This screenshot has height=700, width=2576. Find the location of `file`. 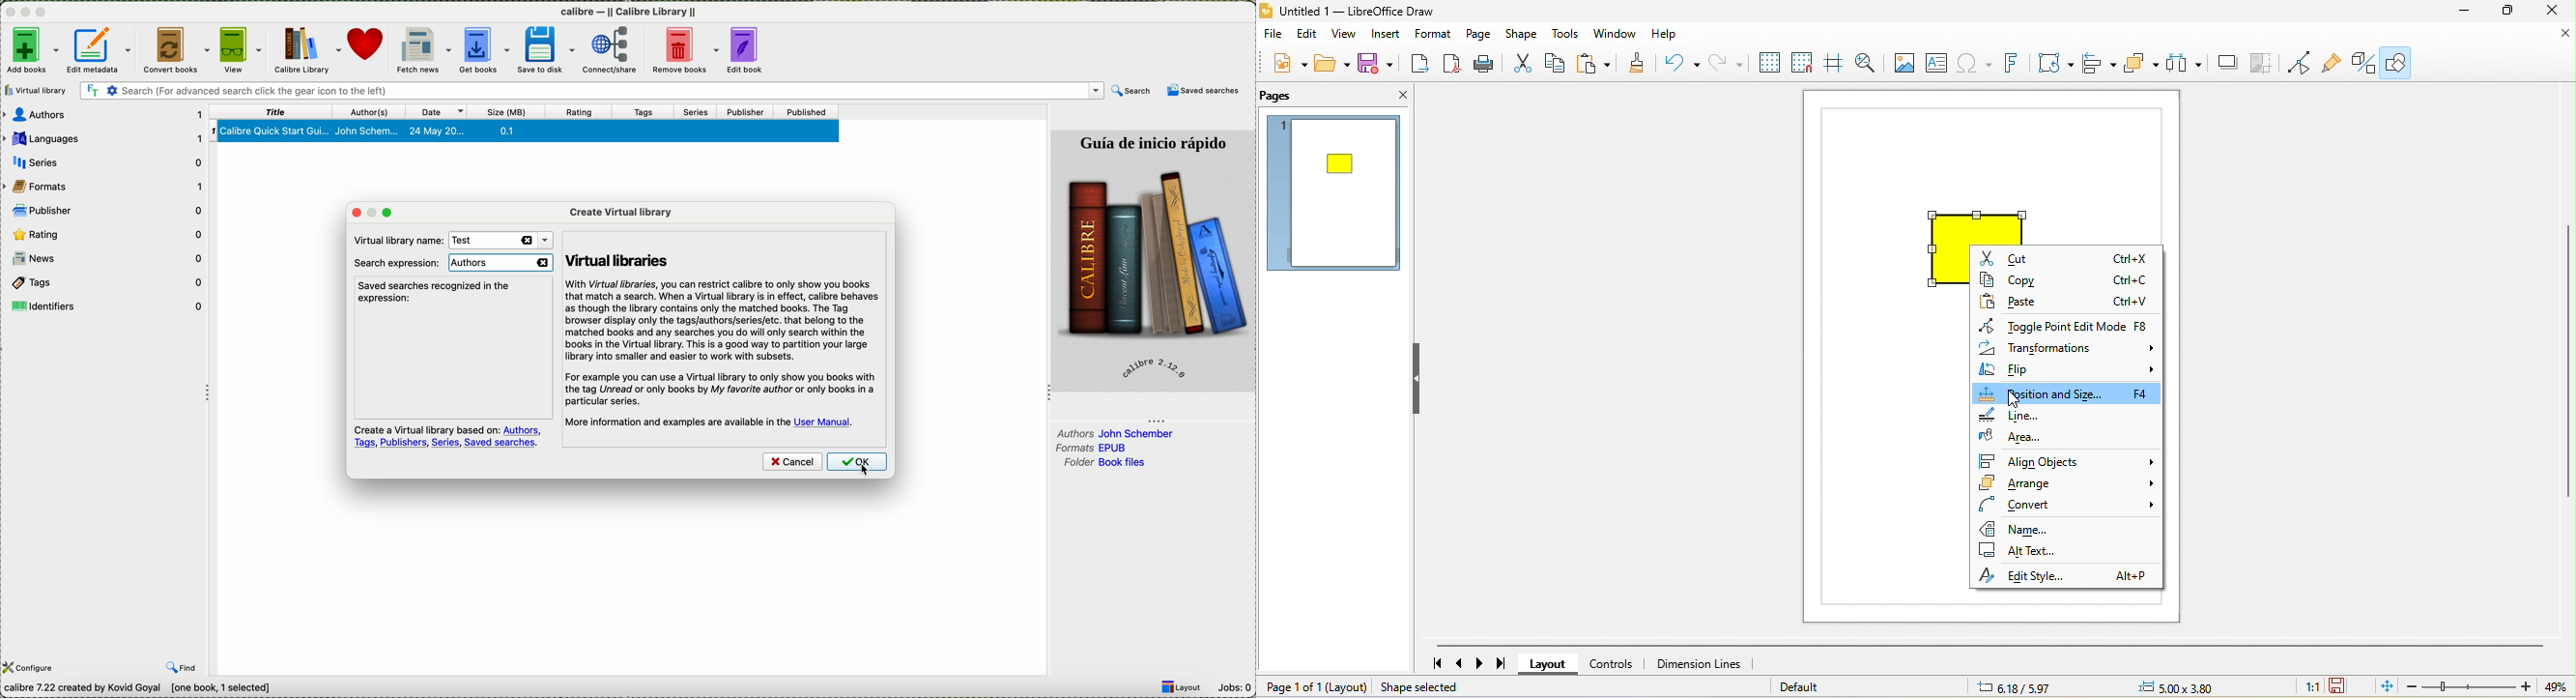

file is located at coordinates (1274, 33).